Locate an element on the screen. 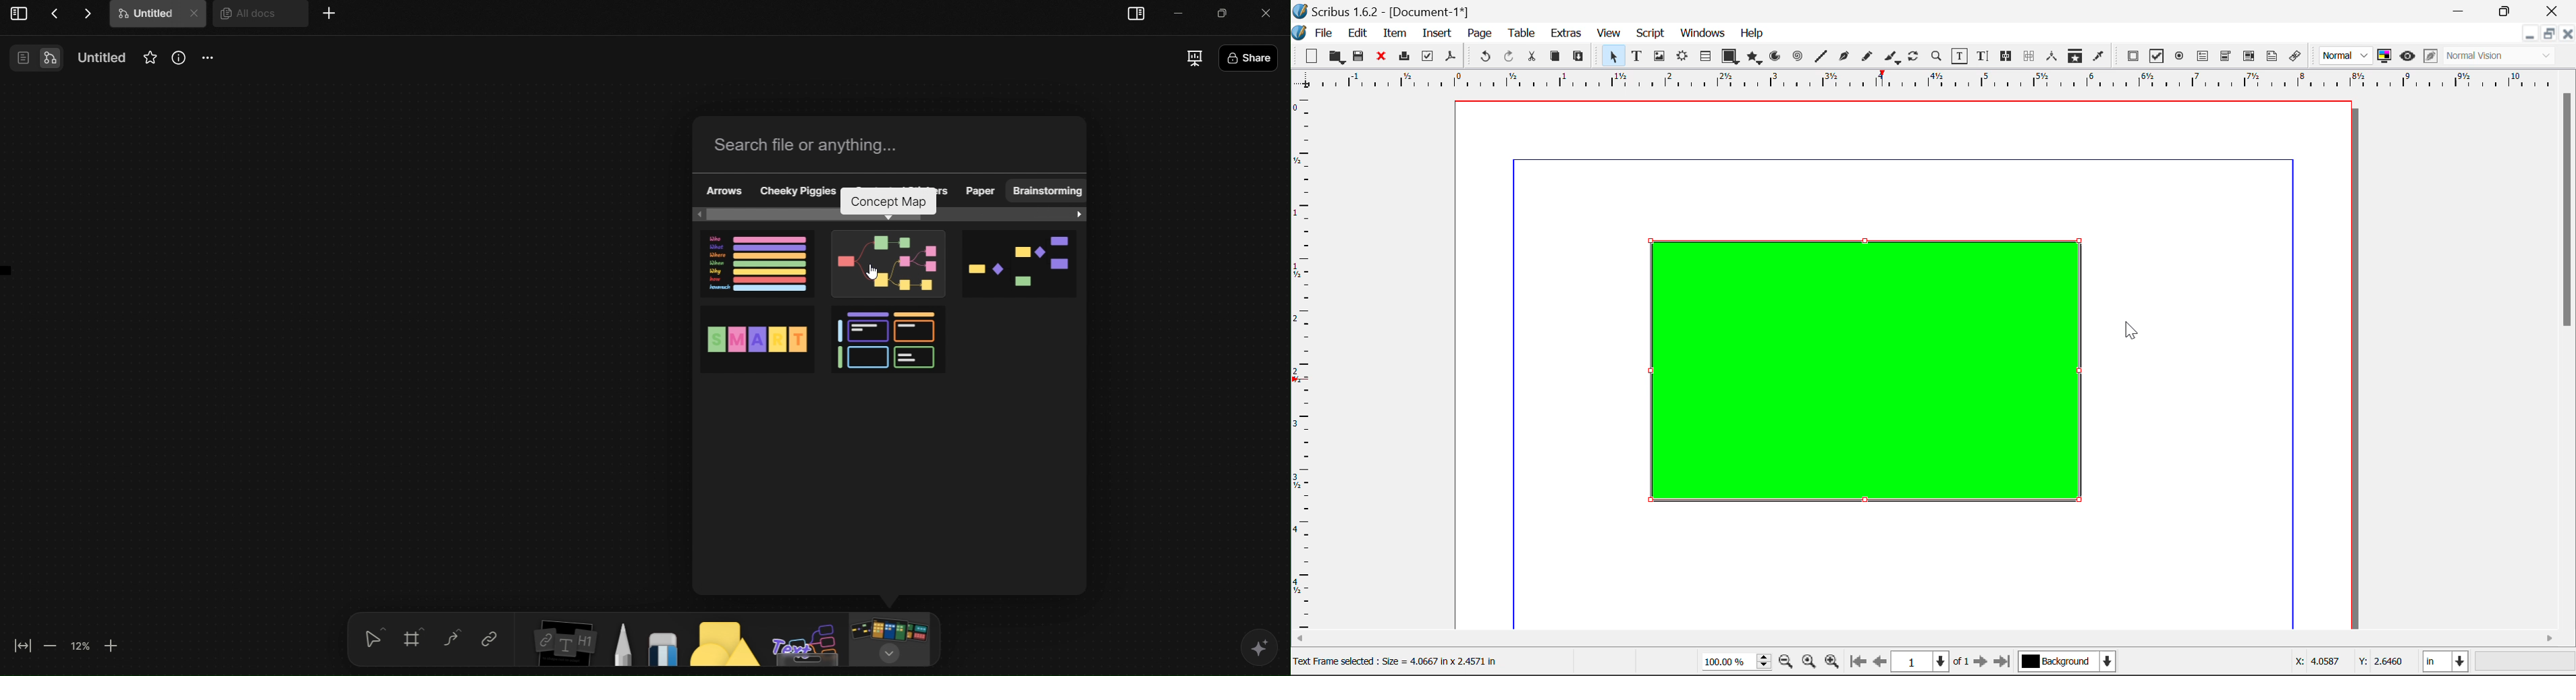  Zoom Out is located at coordinates (1788, 663).